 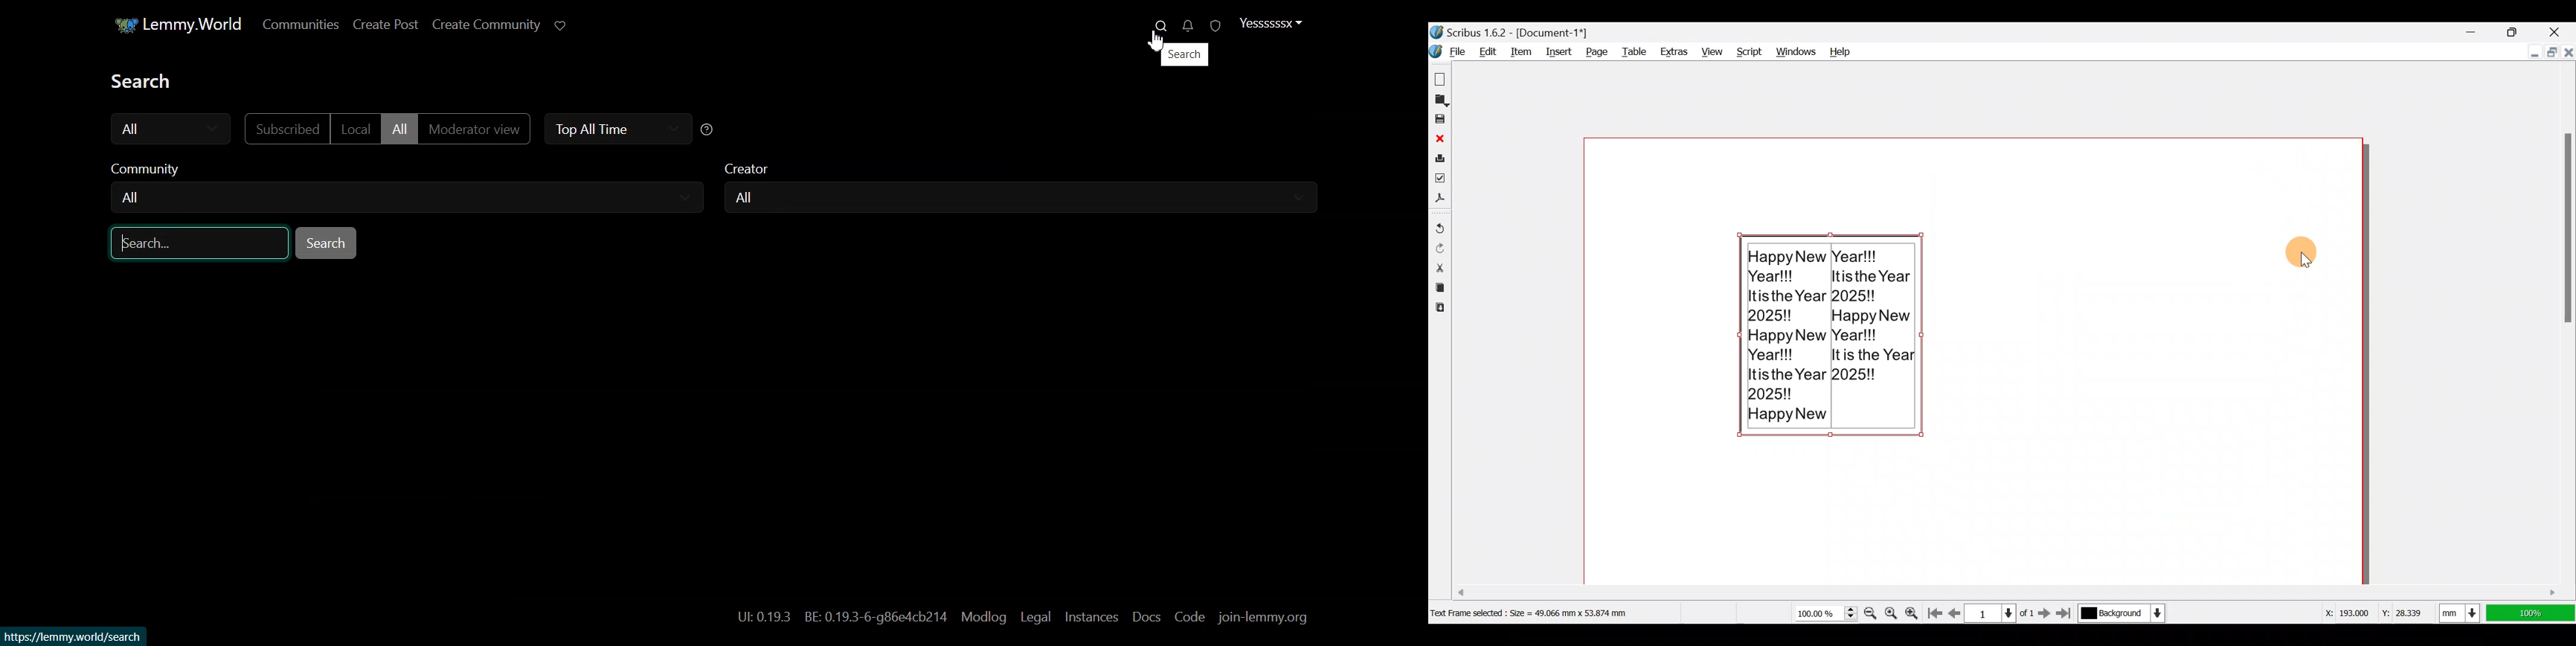 What do you see at coordinates (408, 197) in the screenshot?
I see `Community` at bounding box center [408, 197].